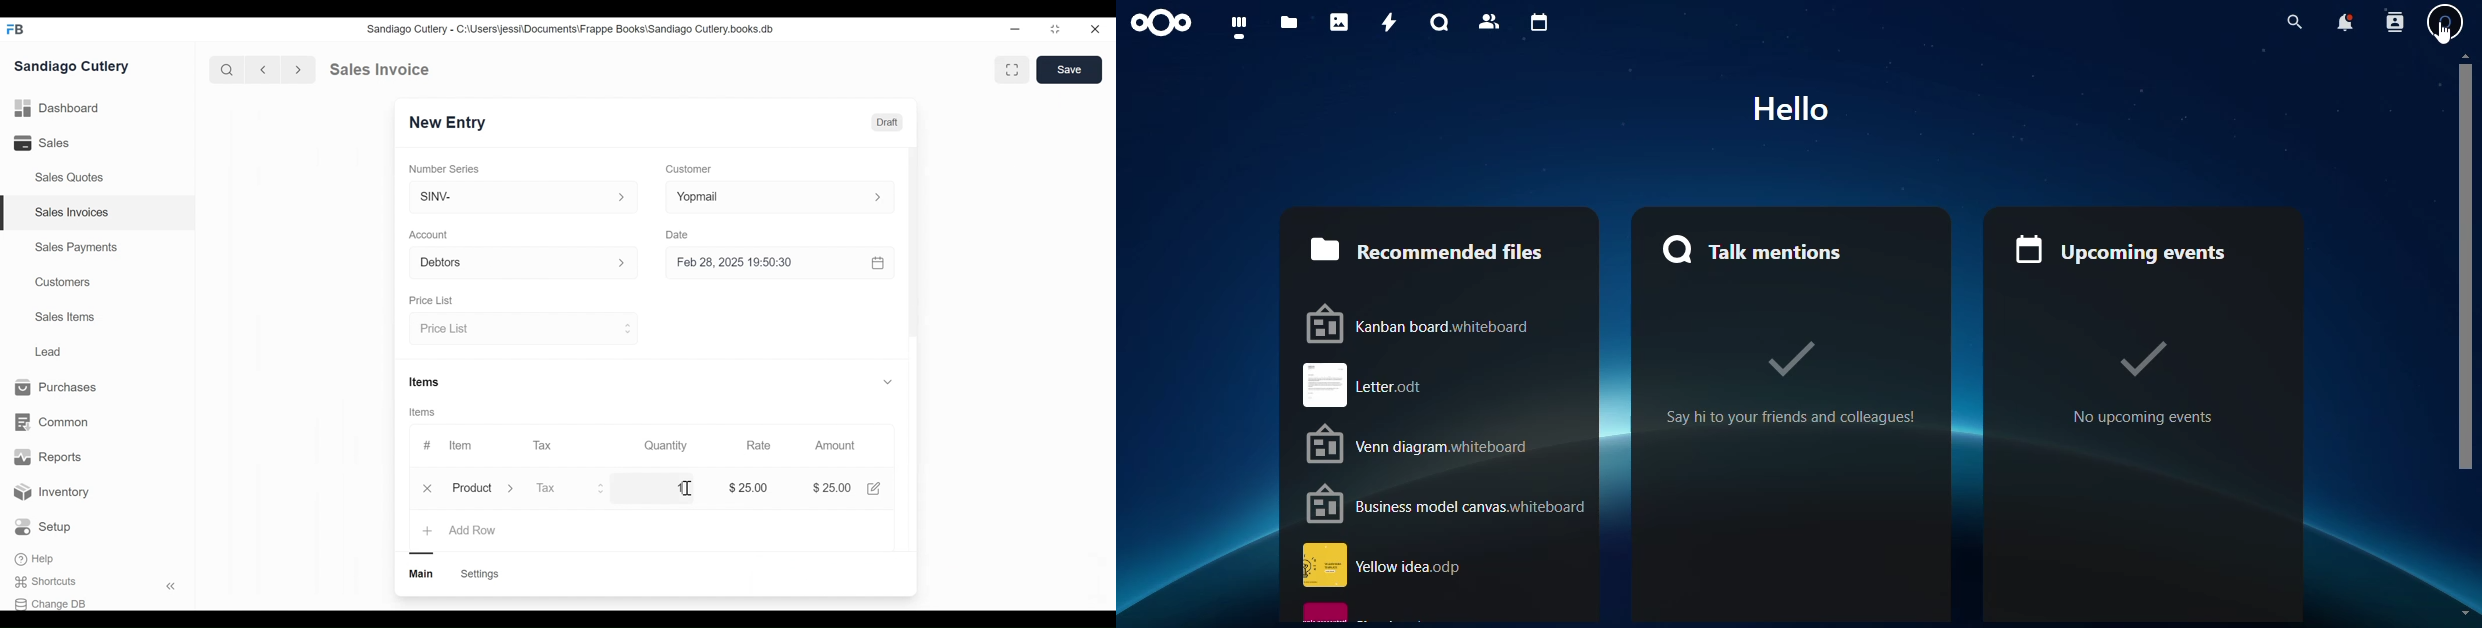  What do you see at coordinates (571, 490) in the screenshot?
I see `Tax ` at bounding box center [571, 490].